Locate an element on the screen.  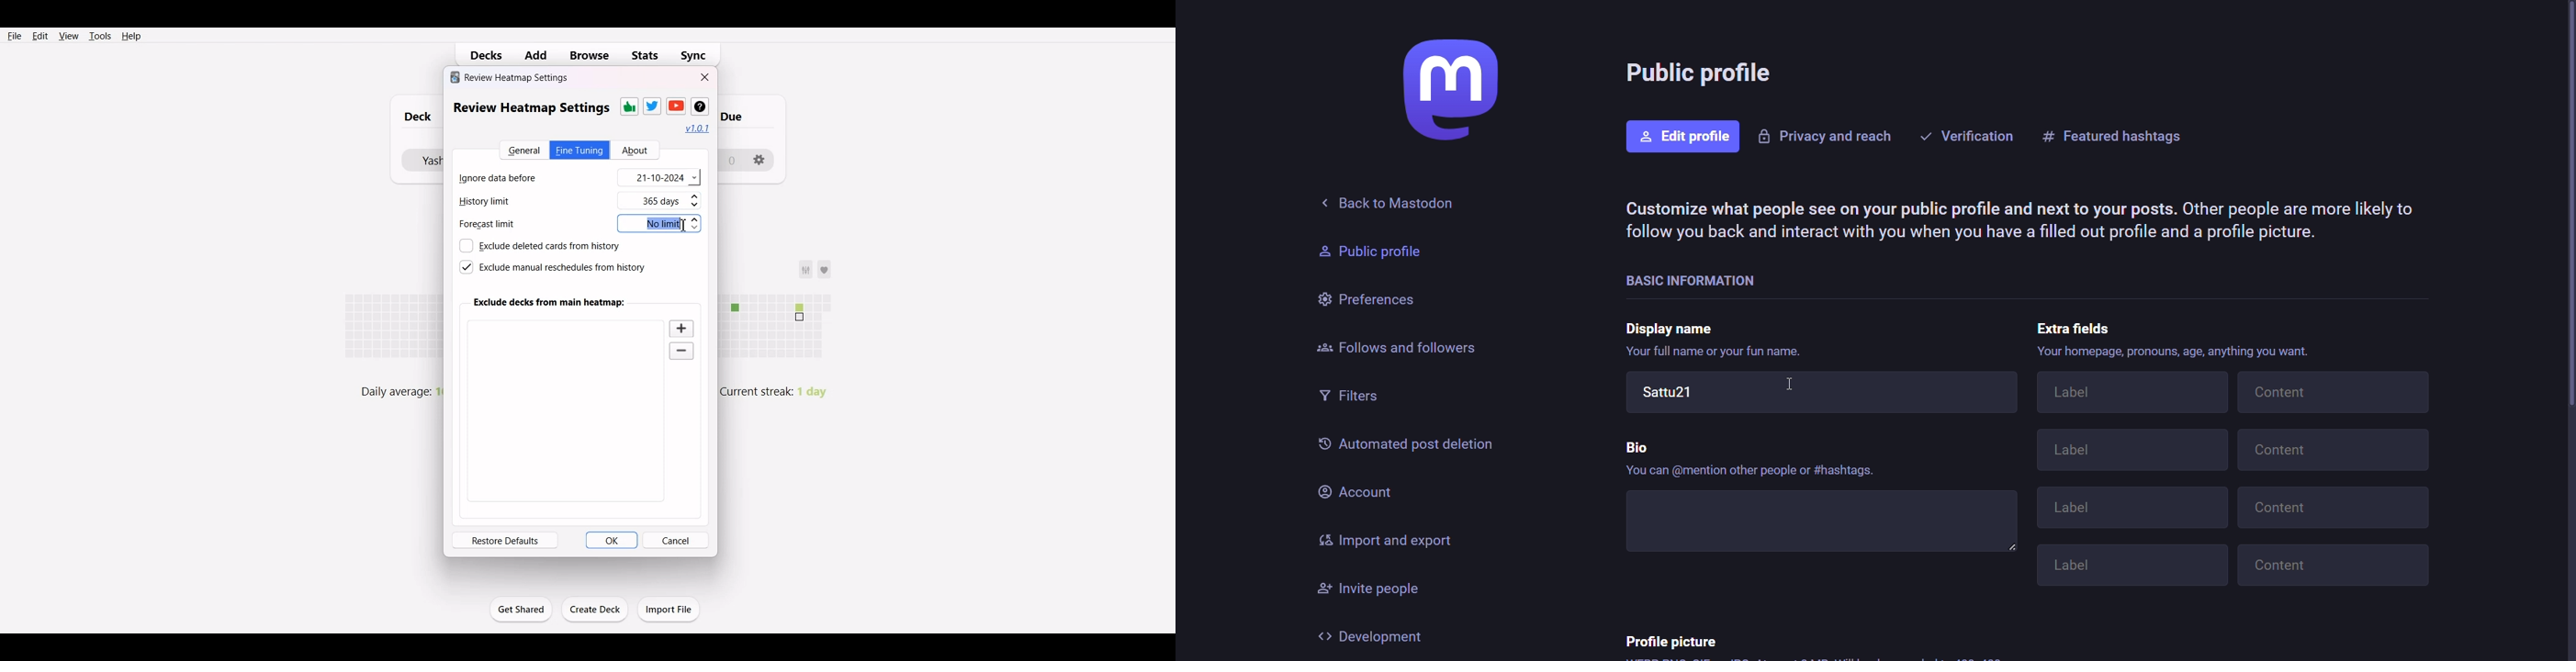
Fine Tuning is located at coordinates (579, 150).